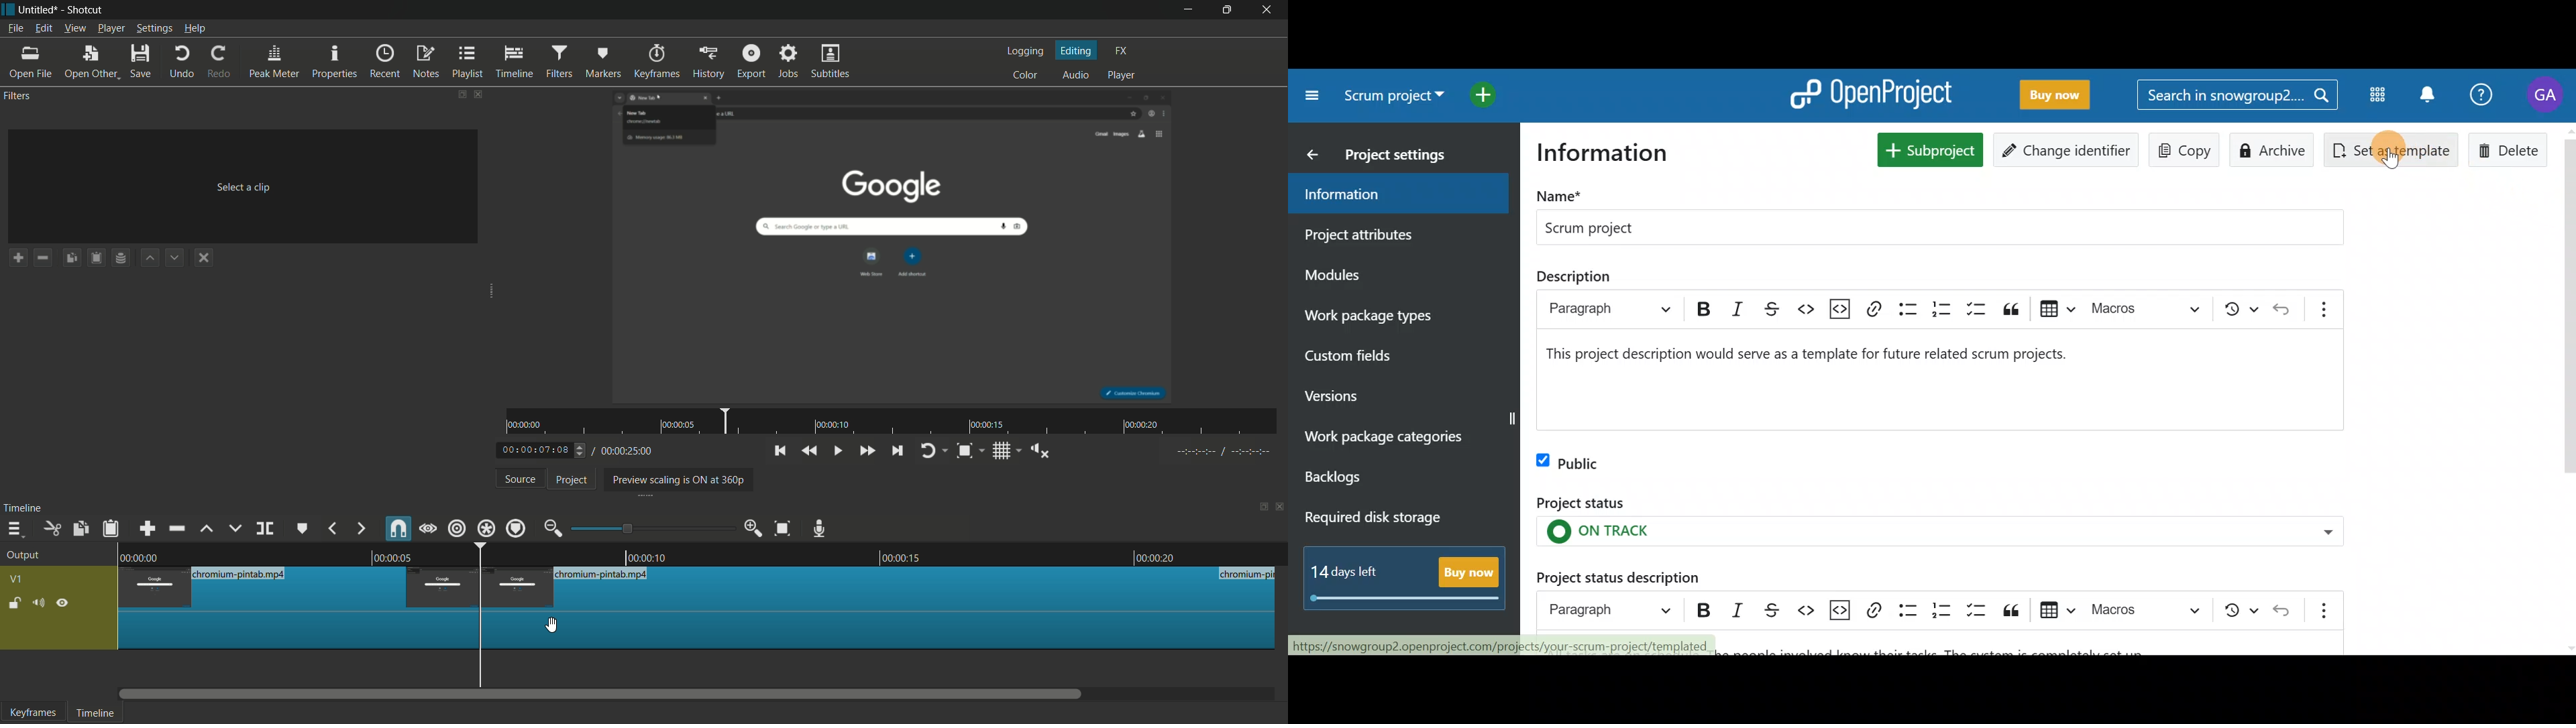 The height and width of the screenshot is (728, 2576). Describe the element at coordinates (274, 62) in the screenshot. I see `peak meter` at that location.